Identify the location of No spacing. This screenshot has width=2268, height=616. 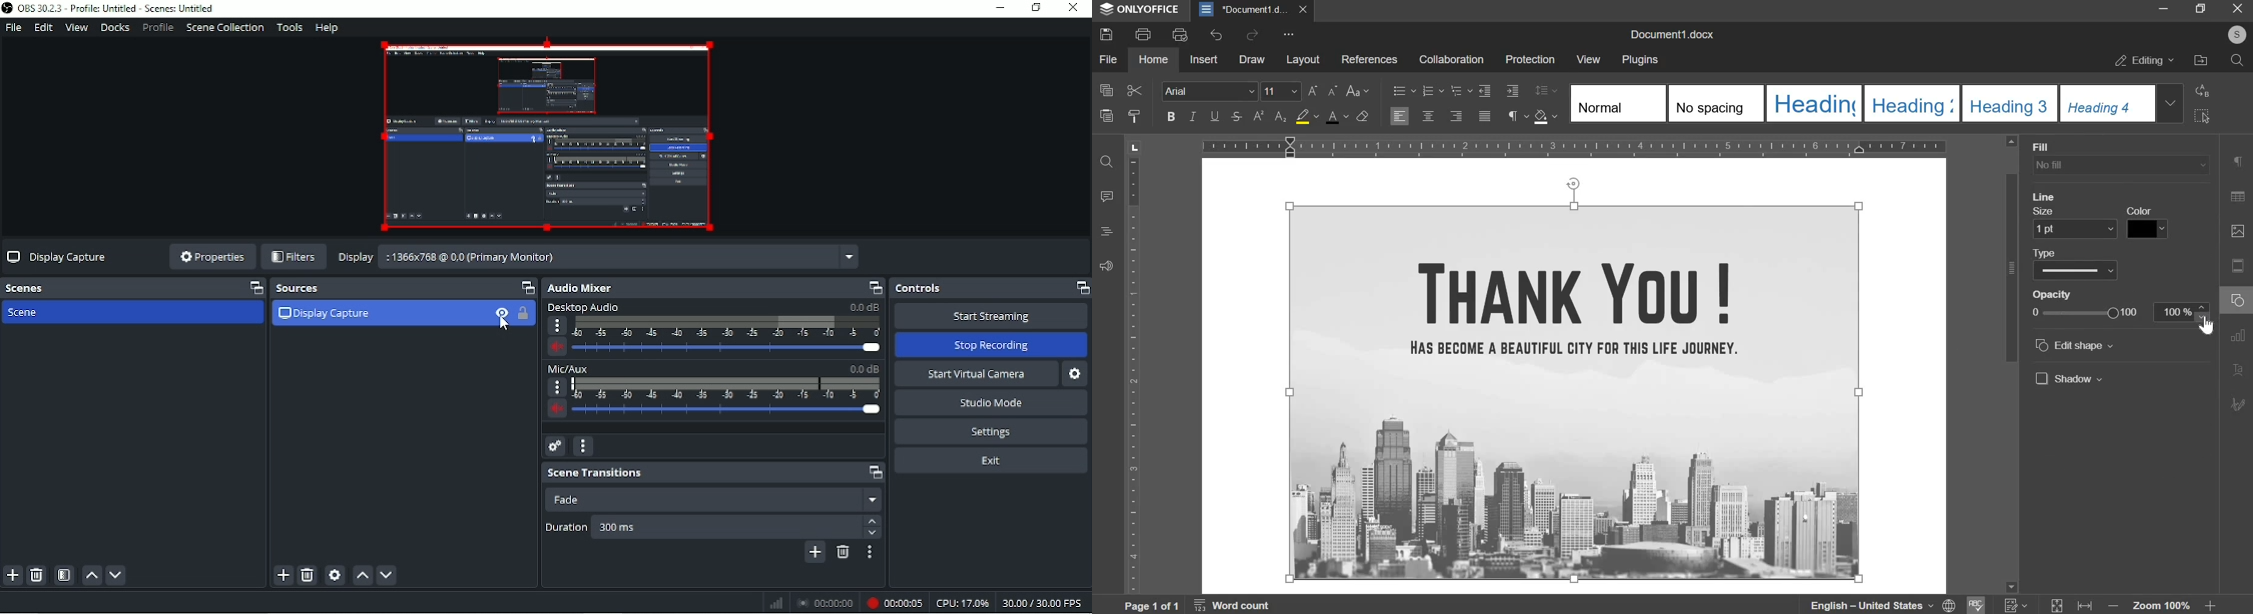
(1715, 103).